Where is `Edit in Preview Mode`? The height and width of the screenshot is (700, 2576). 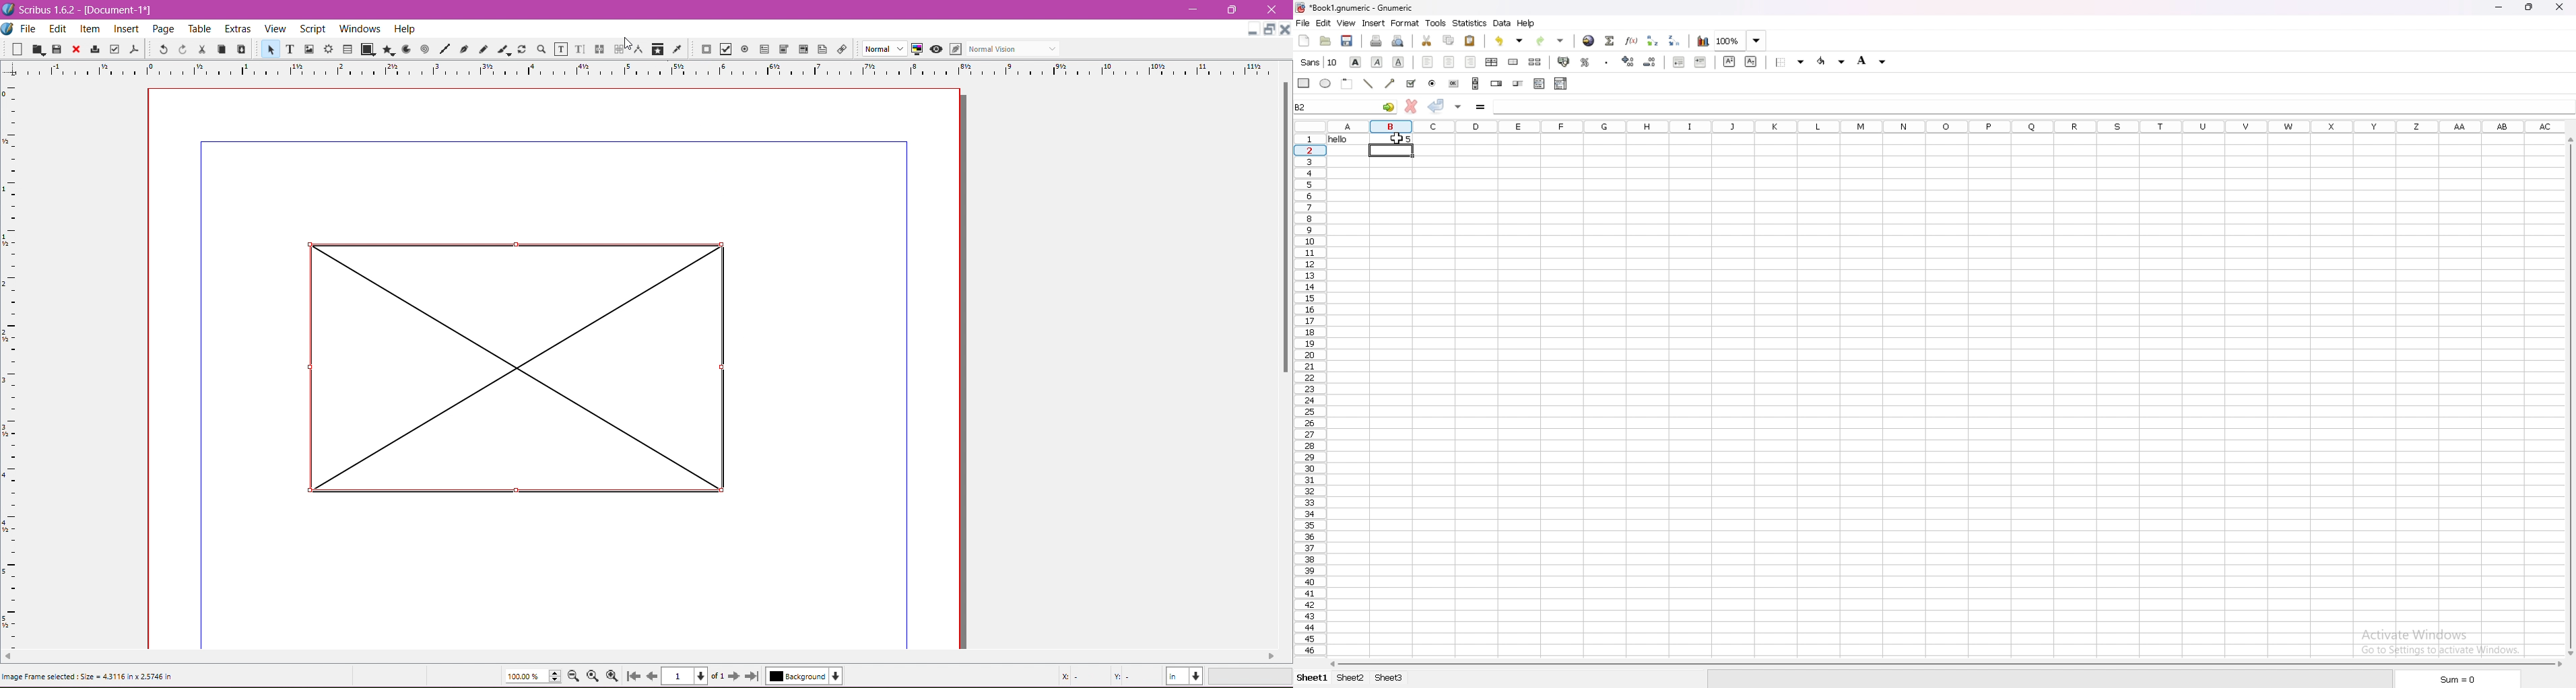 Edit in Preview Mode is located at coordinates (955, 49).